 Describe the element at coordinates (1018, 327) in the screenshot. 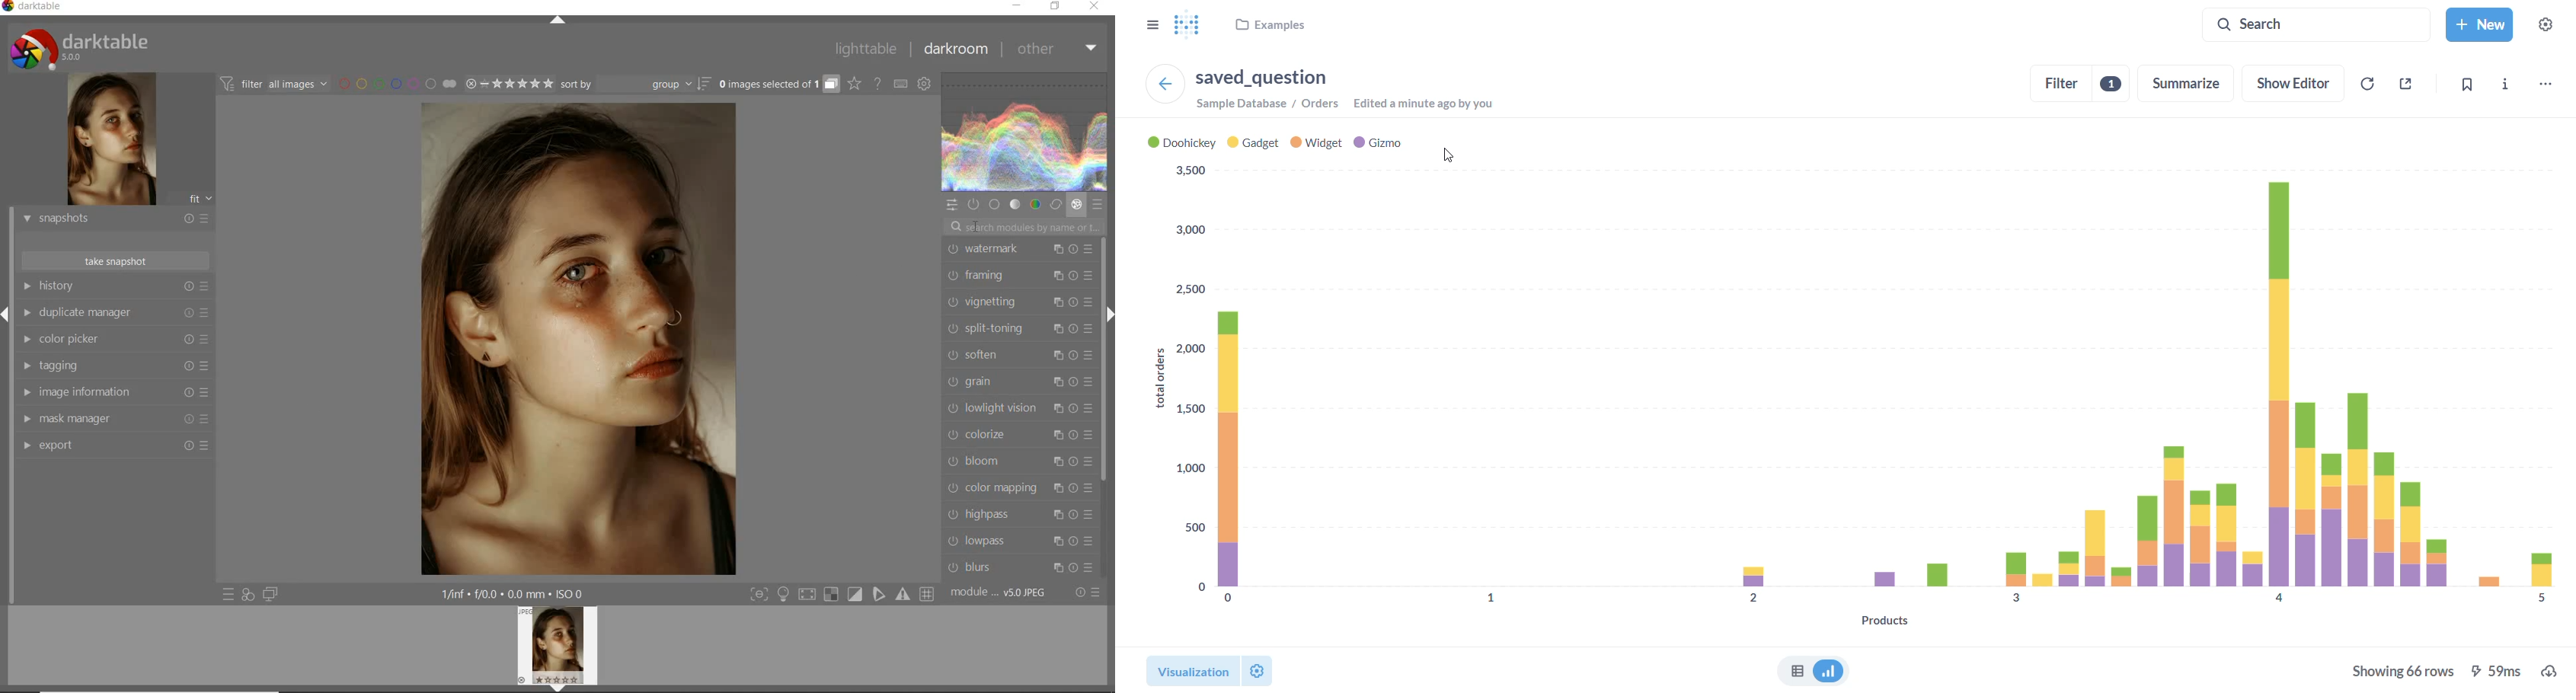

I see `split-toning` at that location.